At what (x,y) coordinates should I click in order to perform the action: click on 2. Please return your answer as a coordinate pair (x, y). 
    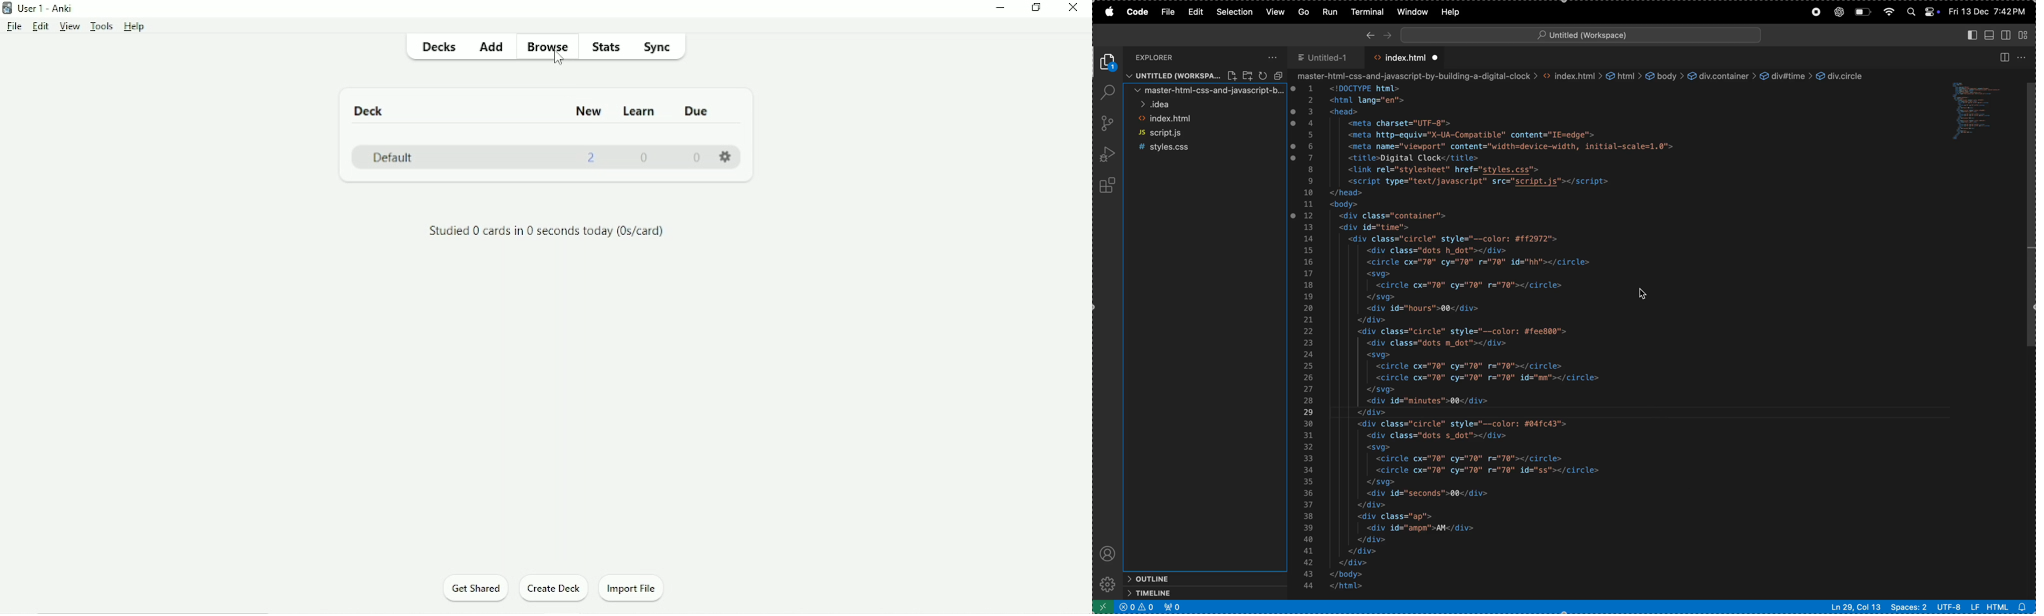
    Looking at the image, I should click on (593, 158).